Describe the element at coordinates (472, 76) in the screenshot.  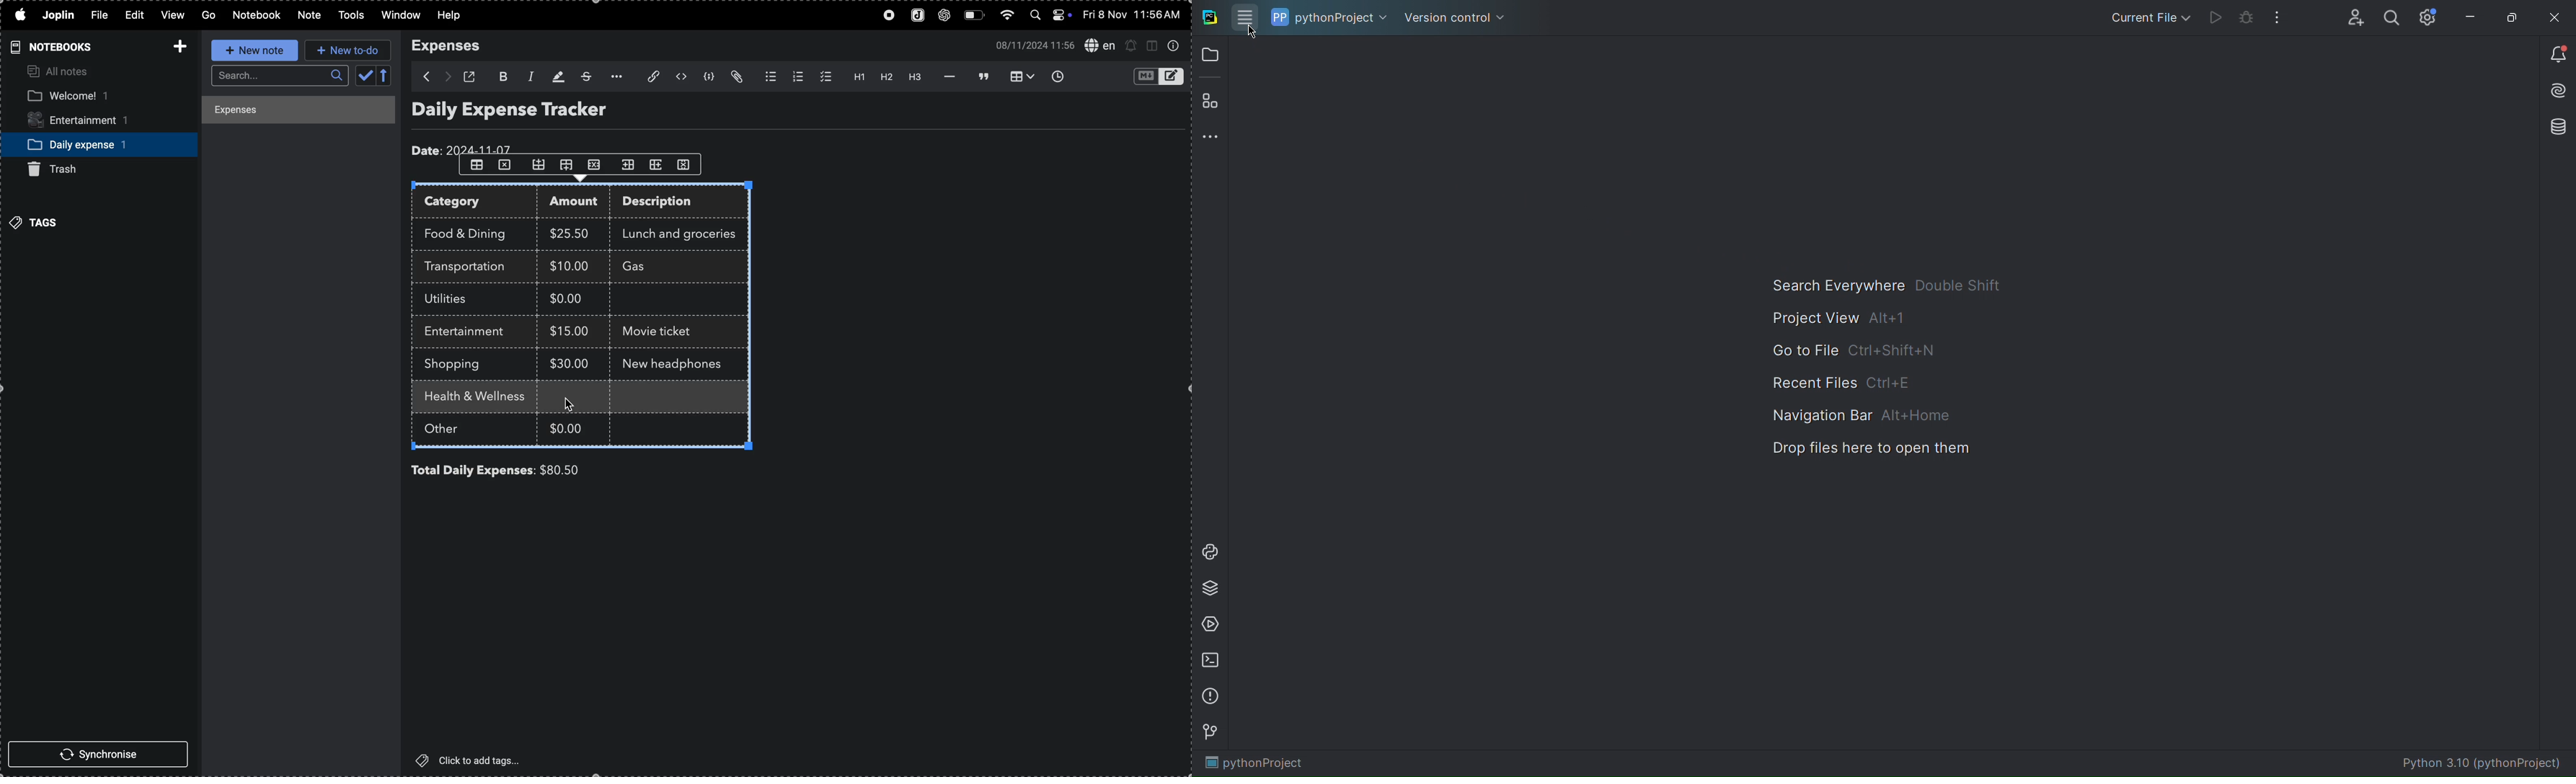
I see `open window` at that location.